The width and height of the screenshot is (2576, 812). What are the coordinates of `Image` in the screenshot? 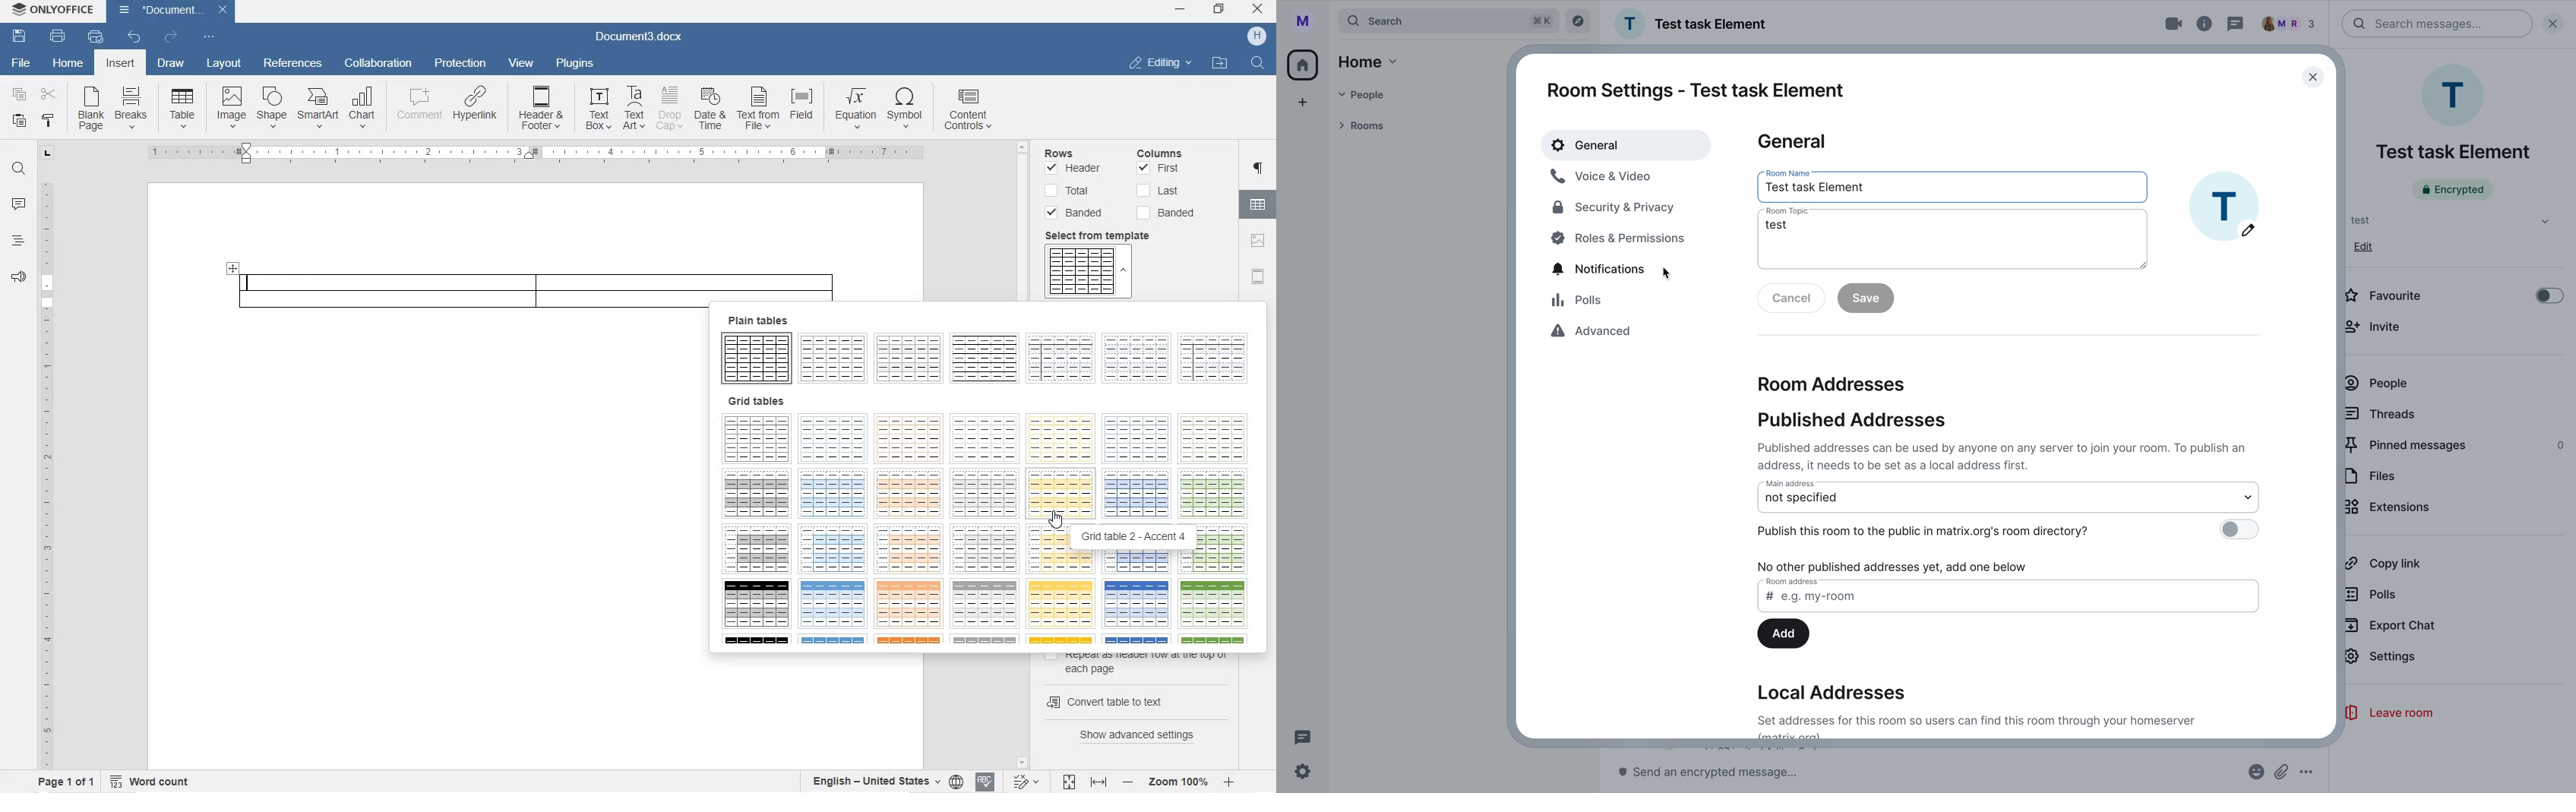 It's located at (232, 106).